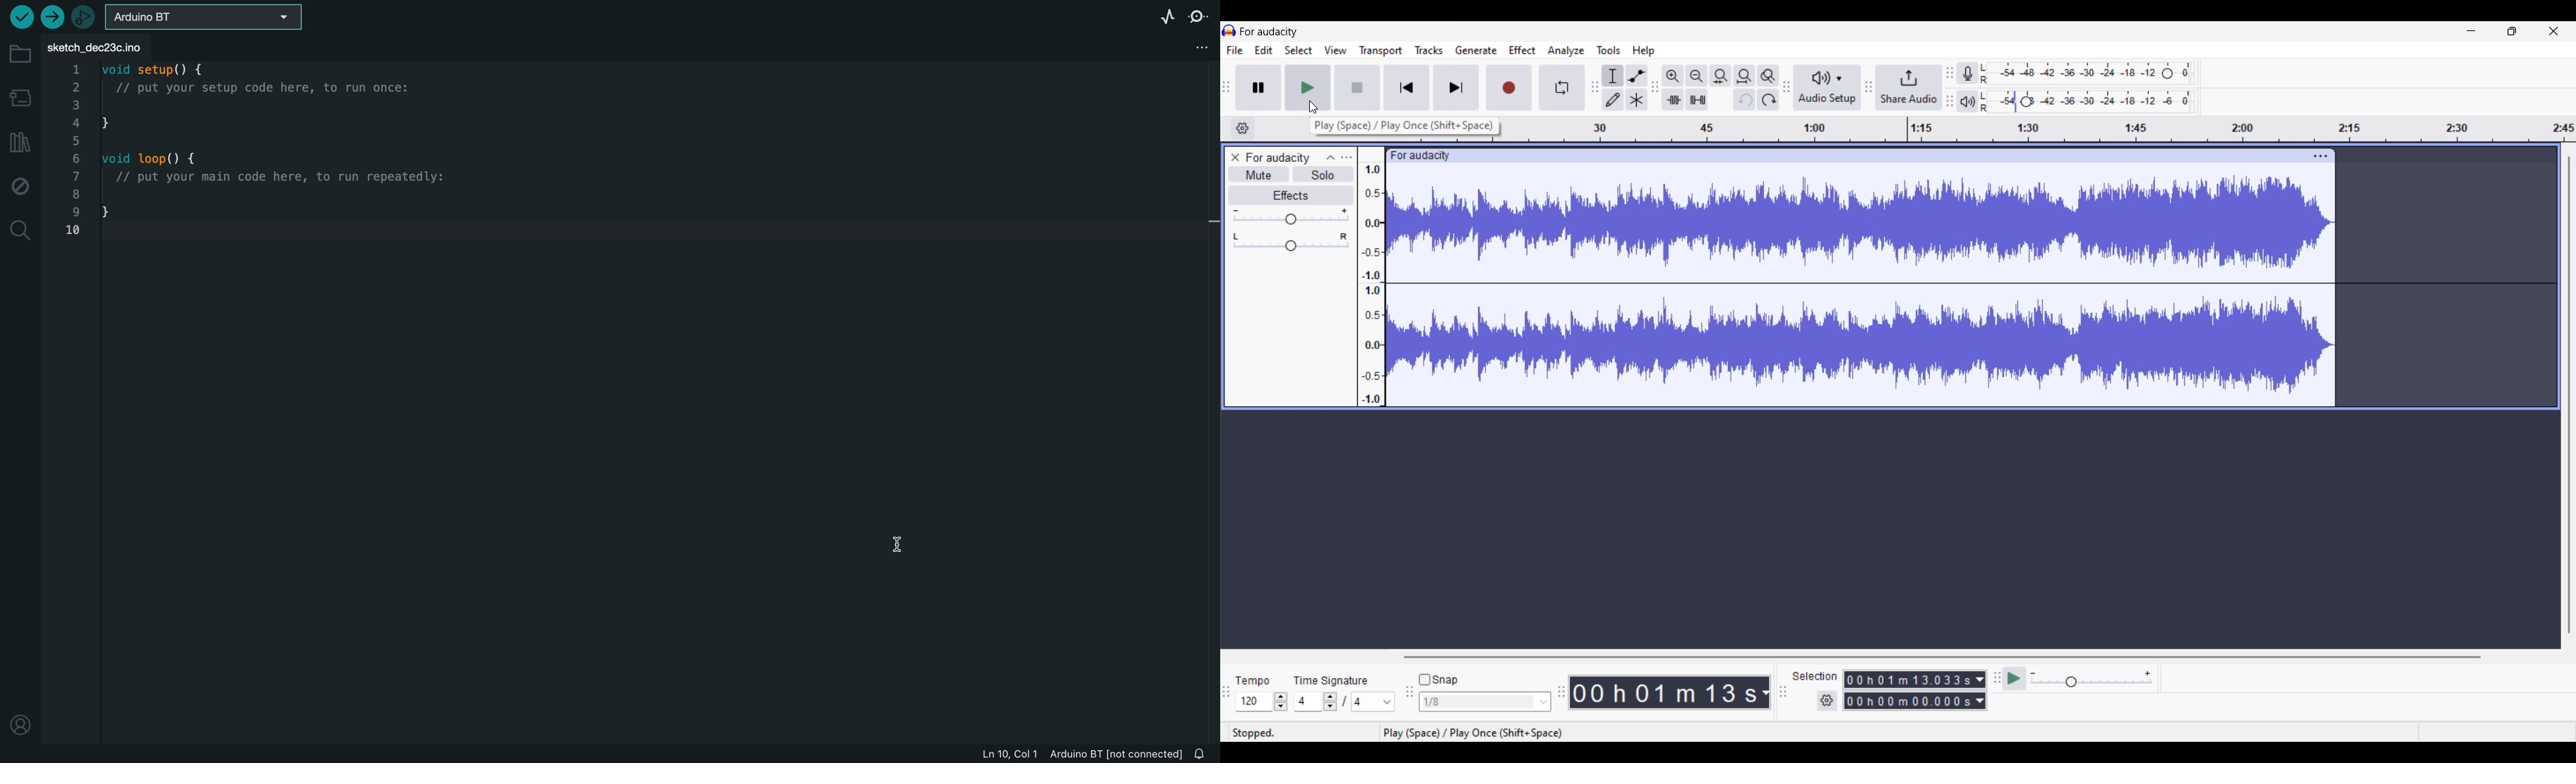 This screenshot has height=784, width=2576. I want to click on Tempo settings, so click(1261, 702).